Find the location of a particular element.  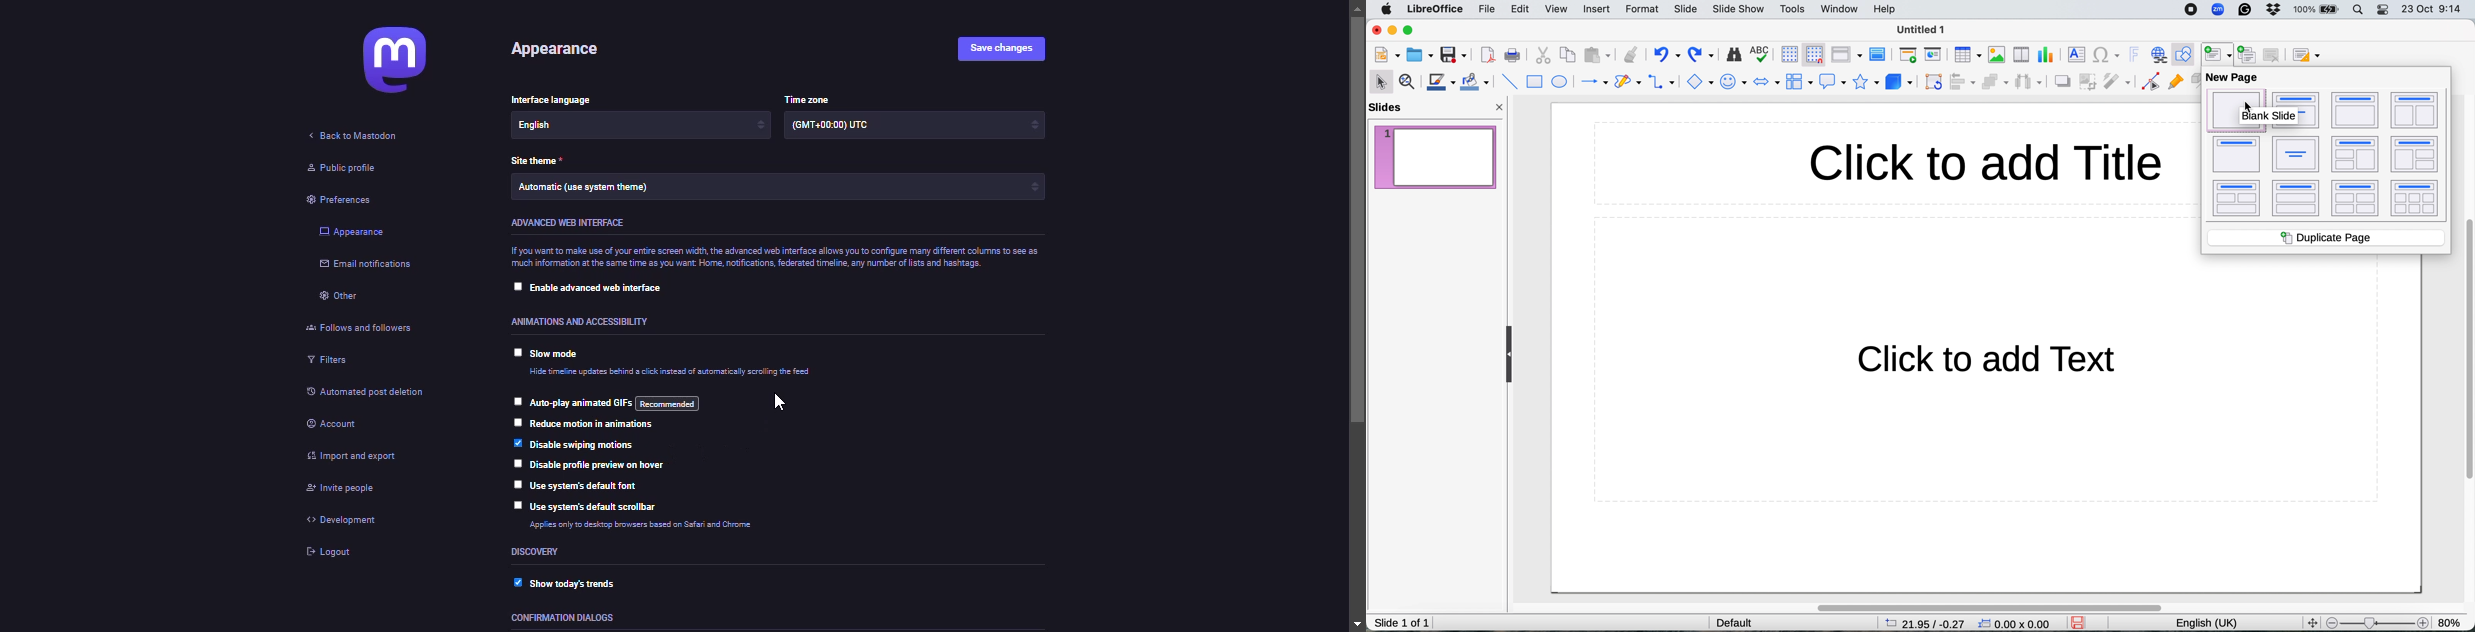

tools is located at coordinates (1796, 10).